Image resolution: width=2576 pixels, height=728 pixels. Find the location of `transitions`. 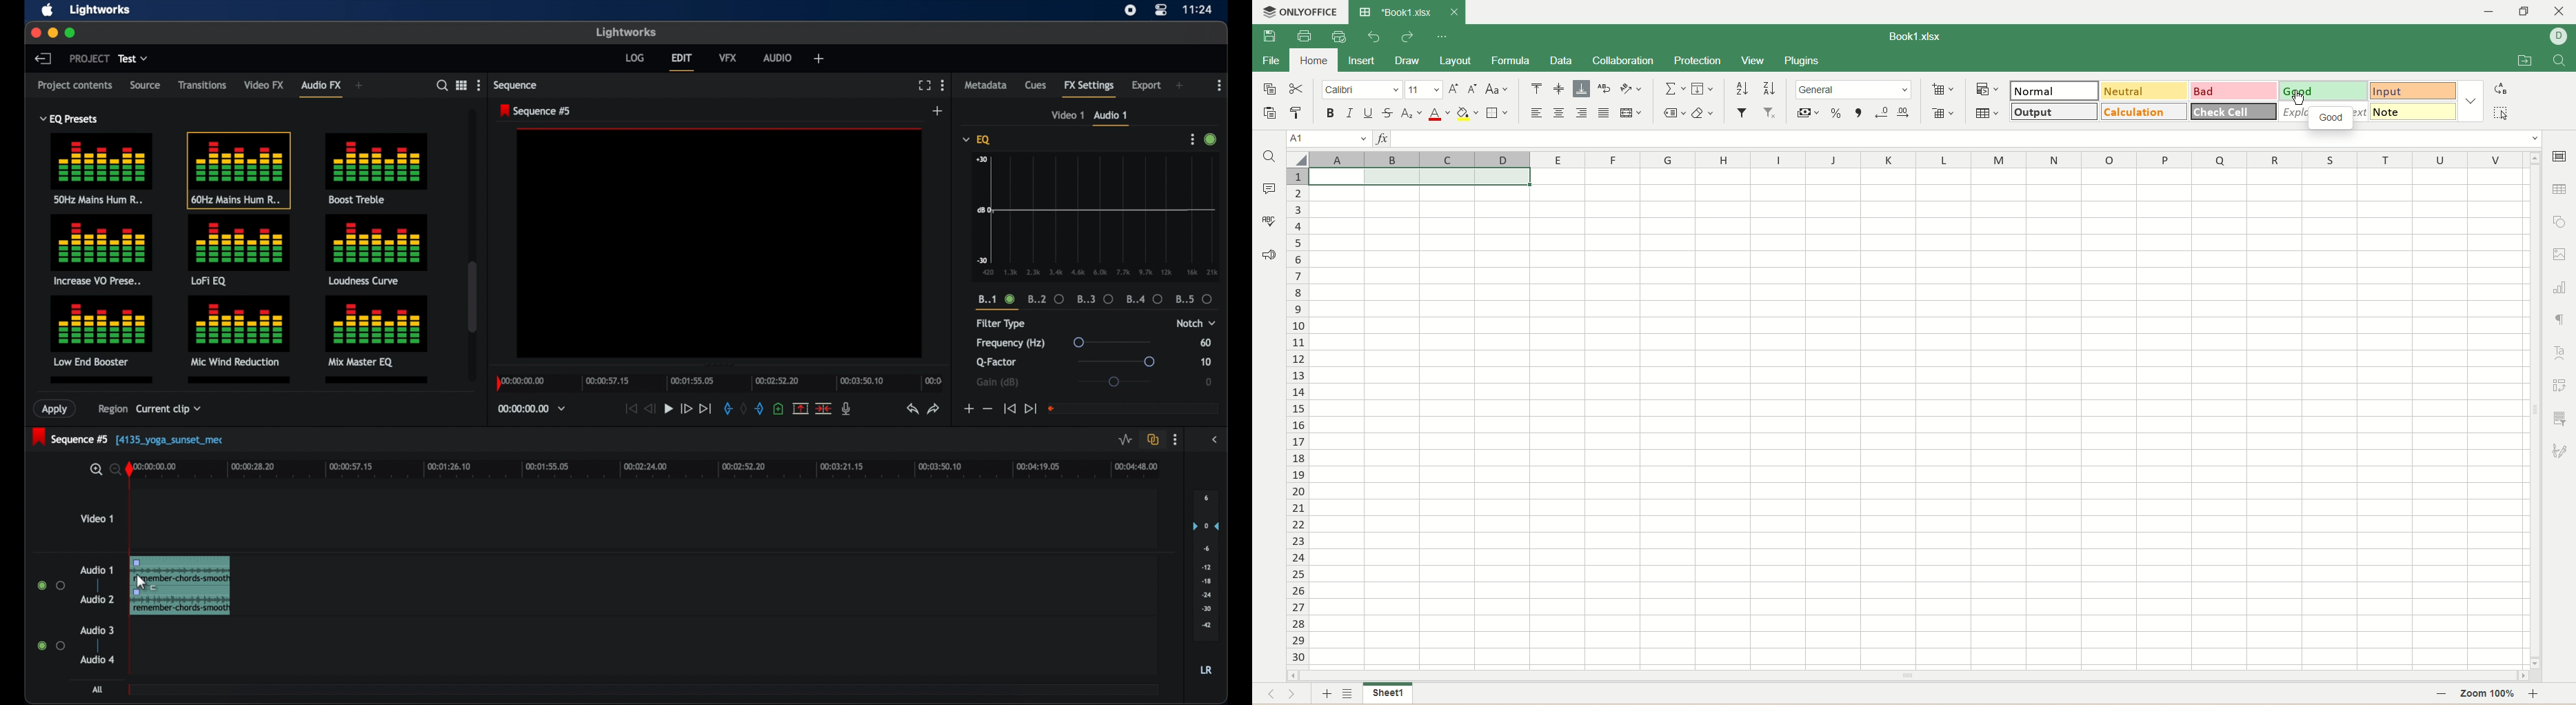

transitions is located at coordinates (202, 86).